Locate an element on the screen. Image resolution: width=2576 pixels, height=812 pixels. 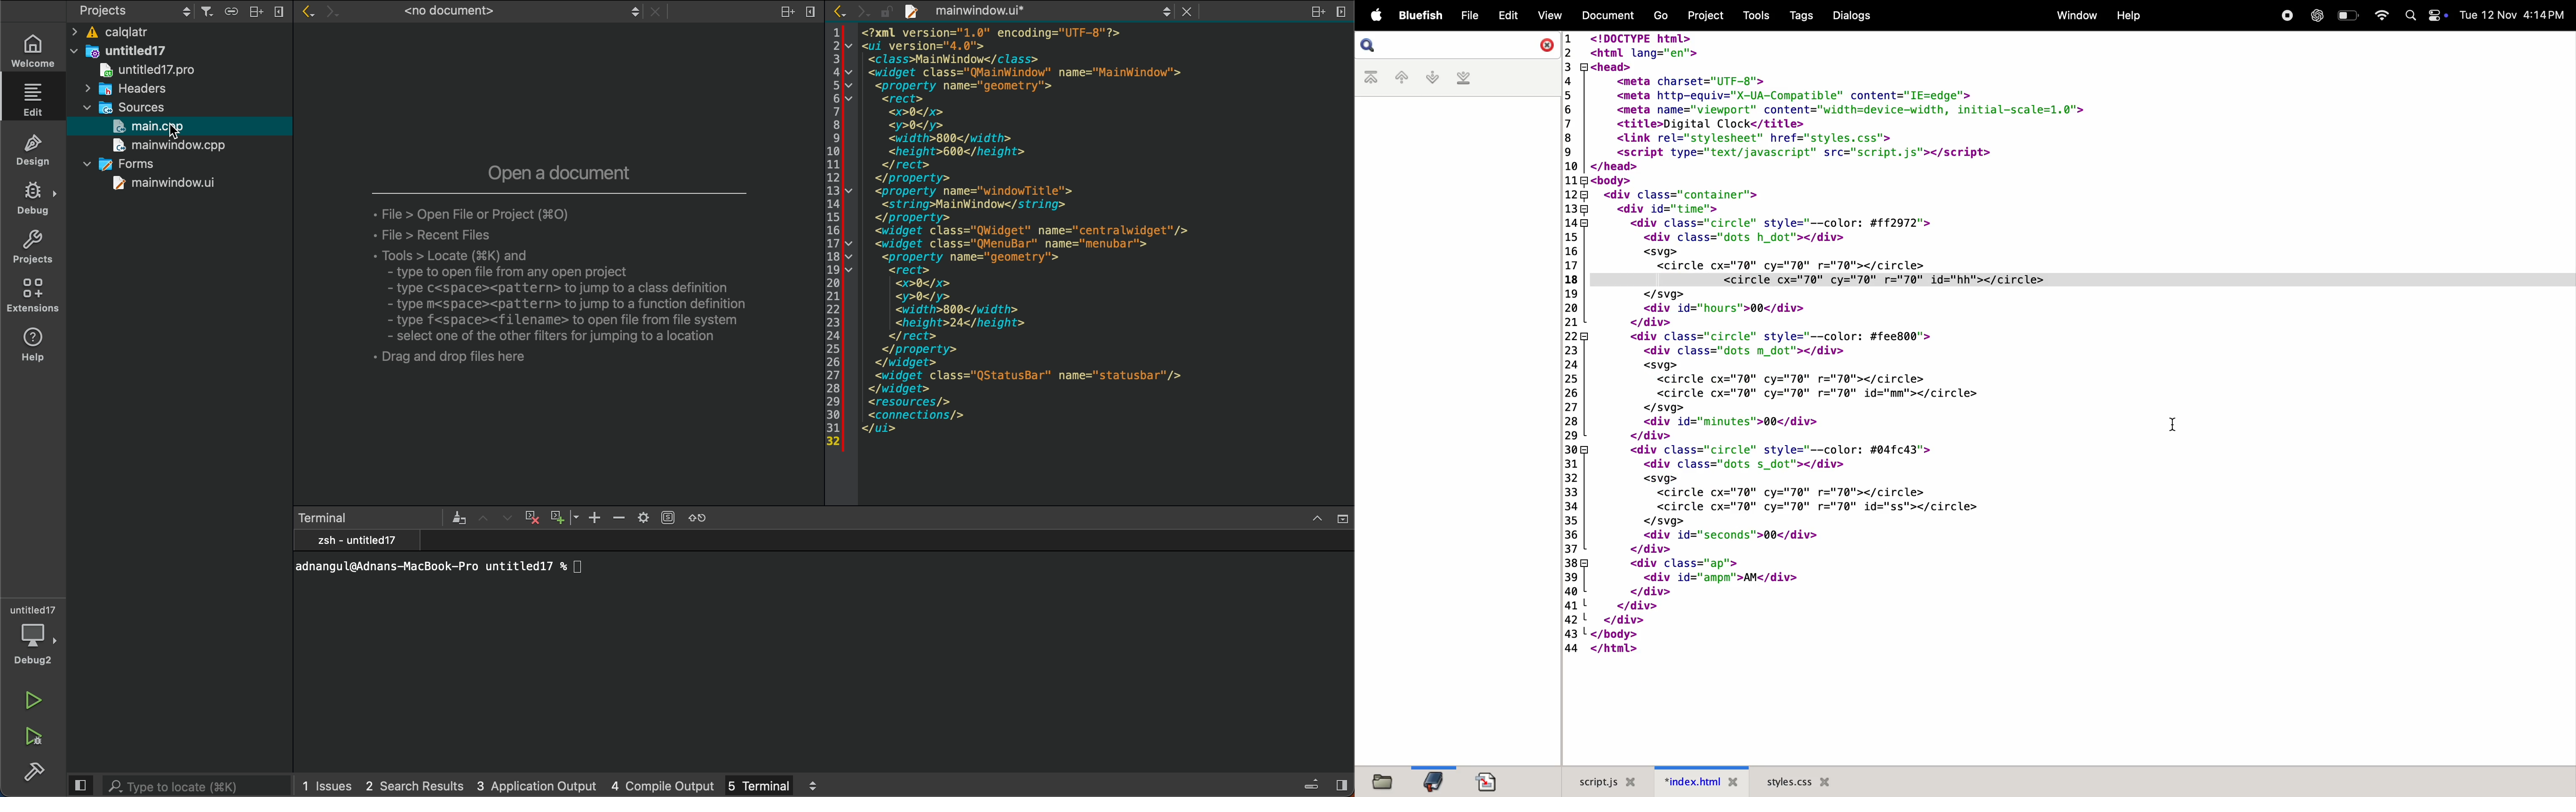
zoom in is located at coordinates (594, 518).